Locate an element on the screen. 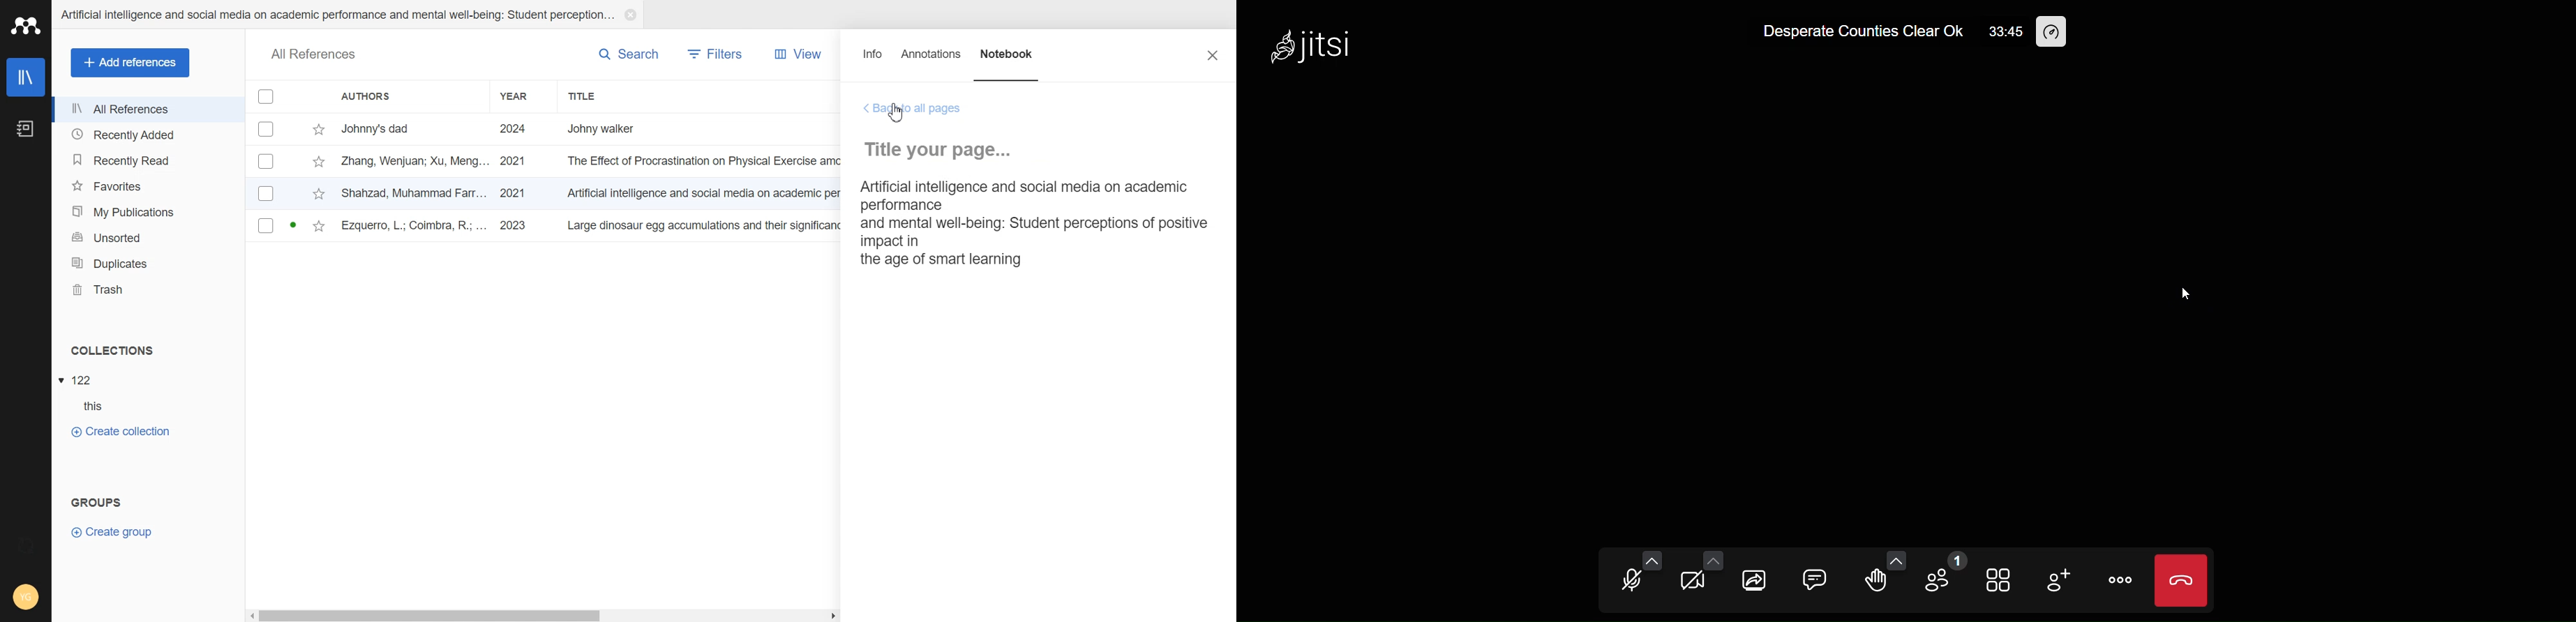 The height and width of the screenshot is (644, 2576). 33:45 is located at coordinates (2006, 31).